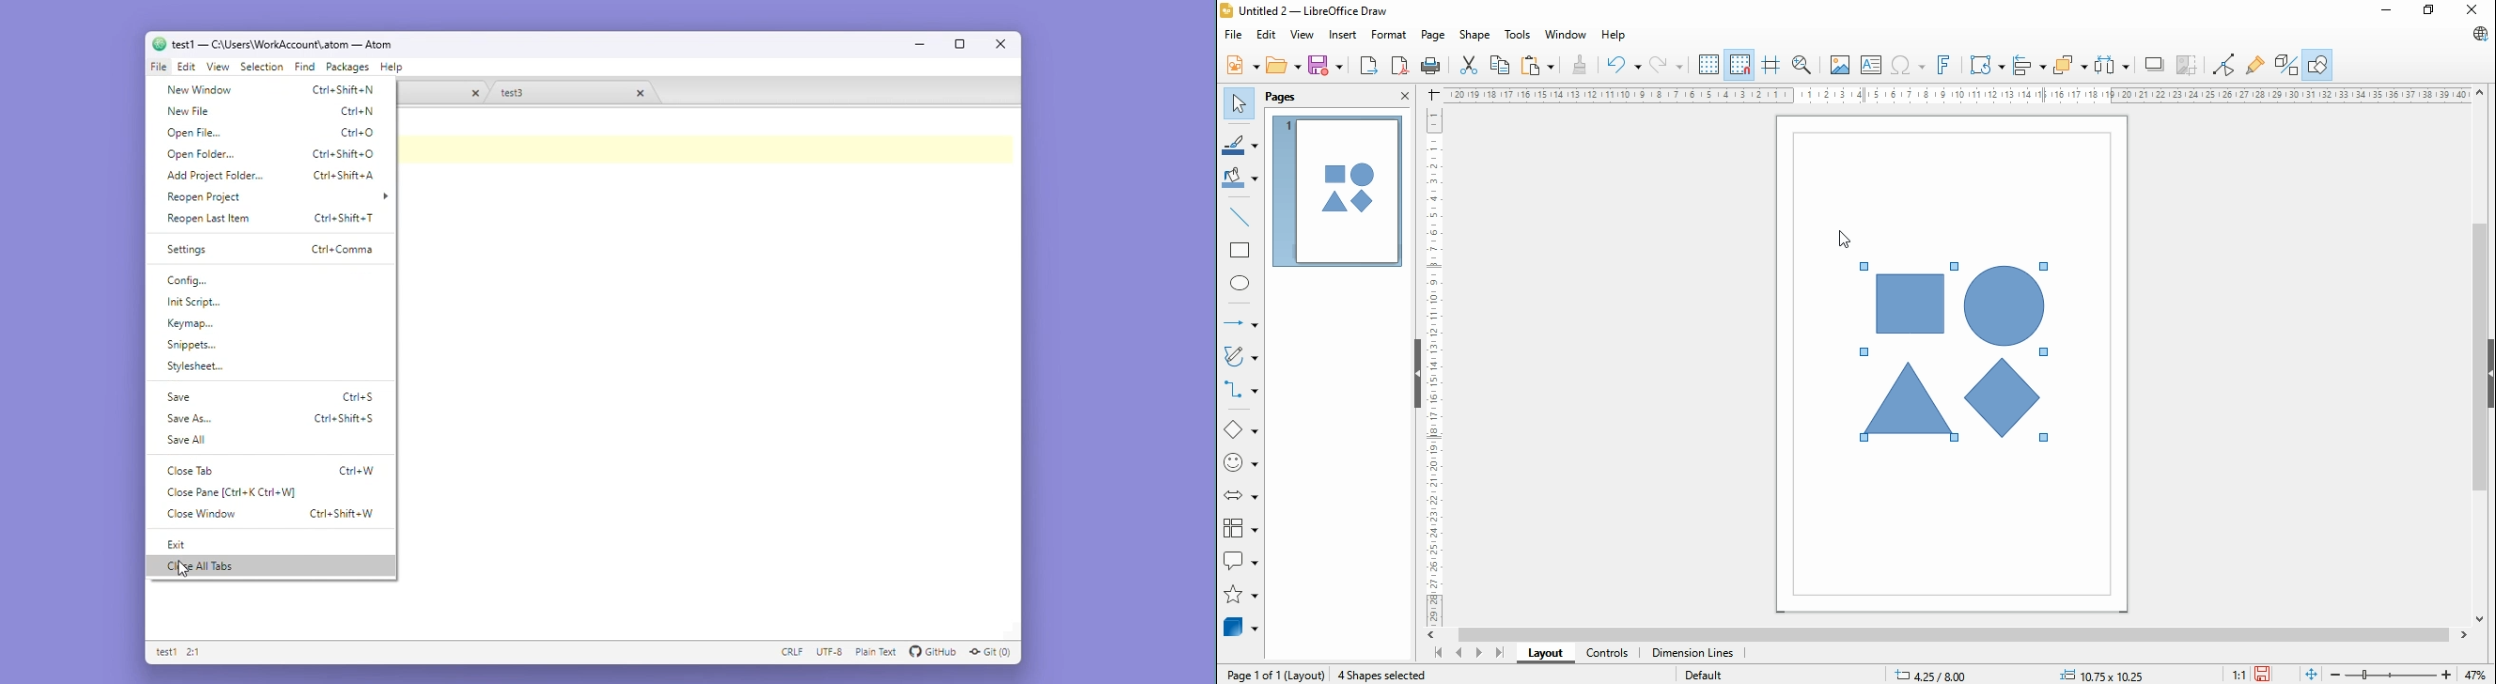 This screenshot has width=2520, height=700. Describe the element at coordinates (2003, 307) in the screenshot. I see `shape 3` at that location.